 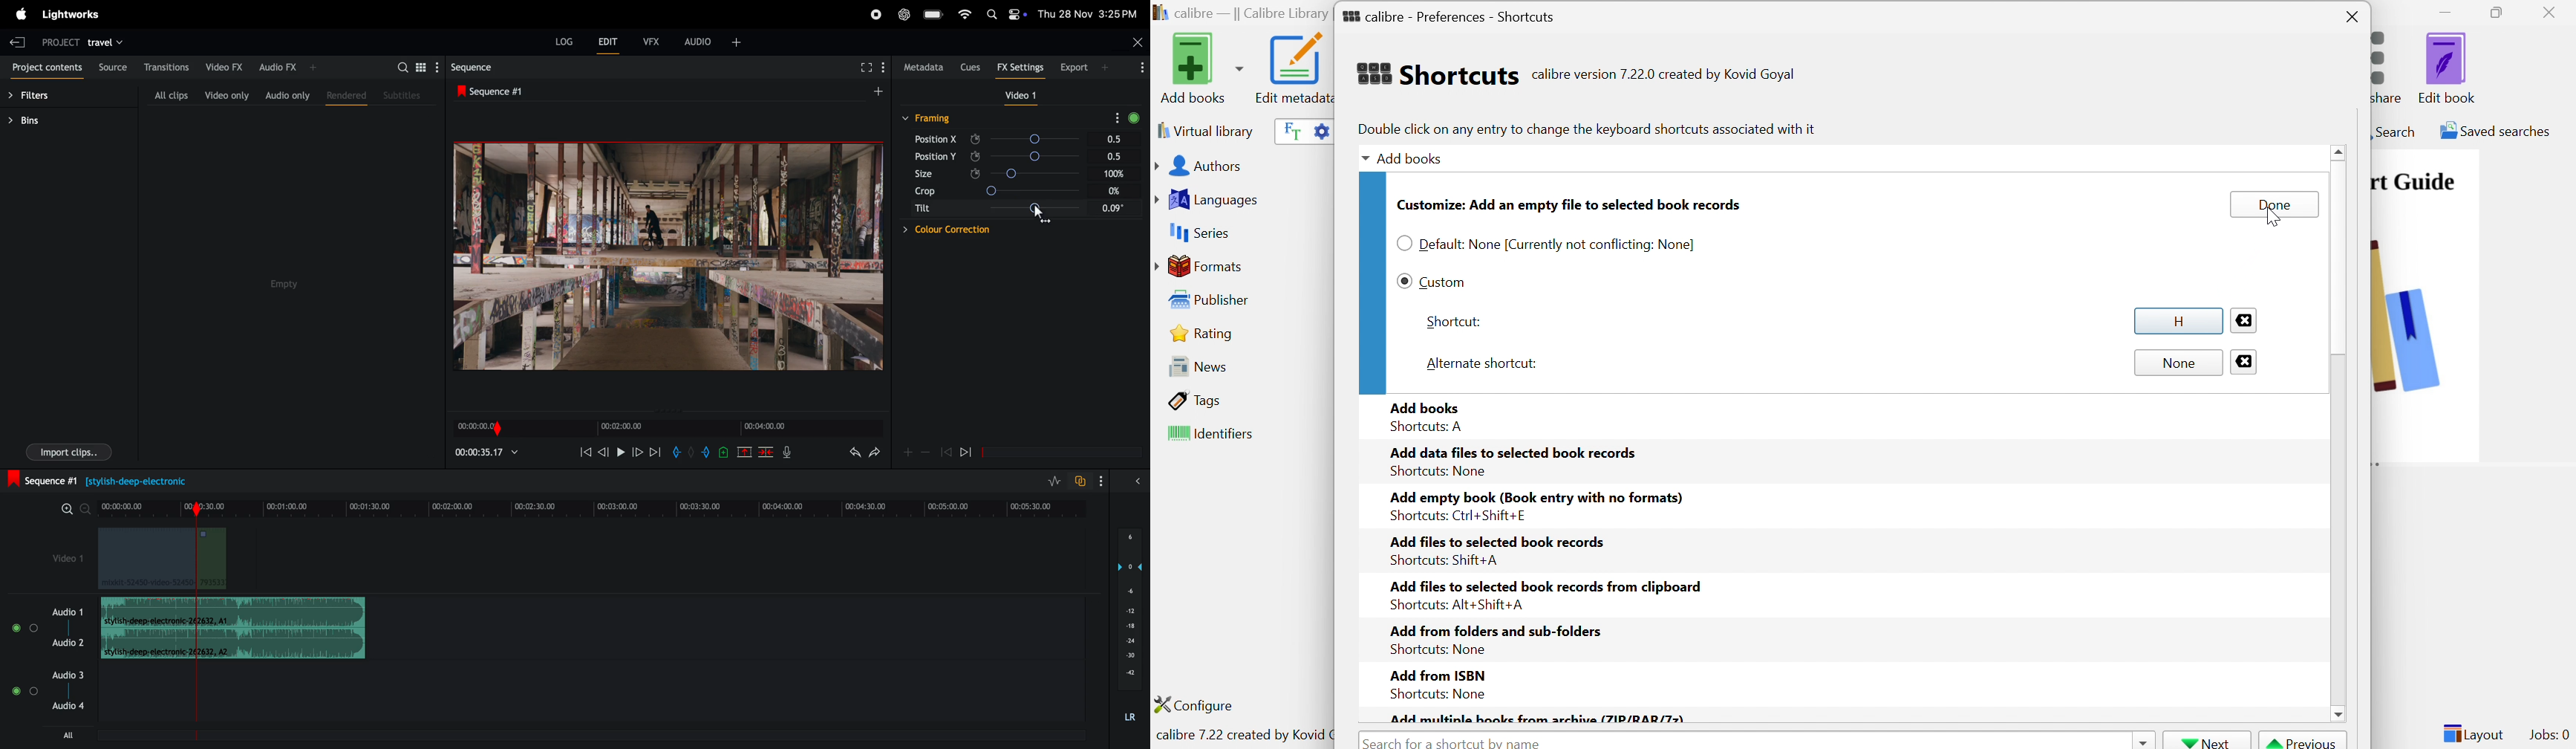 What do you see at coordinates (678, 454) in the screenshot?
I see `add in mark` at bounding box center [678, 454].